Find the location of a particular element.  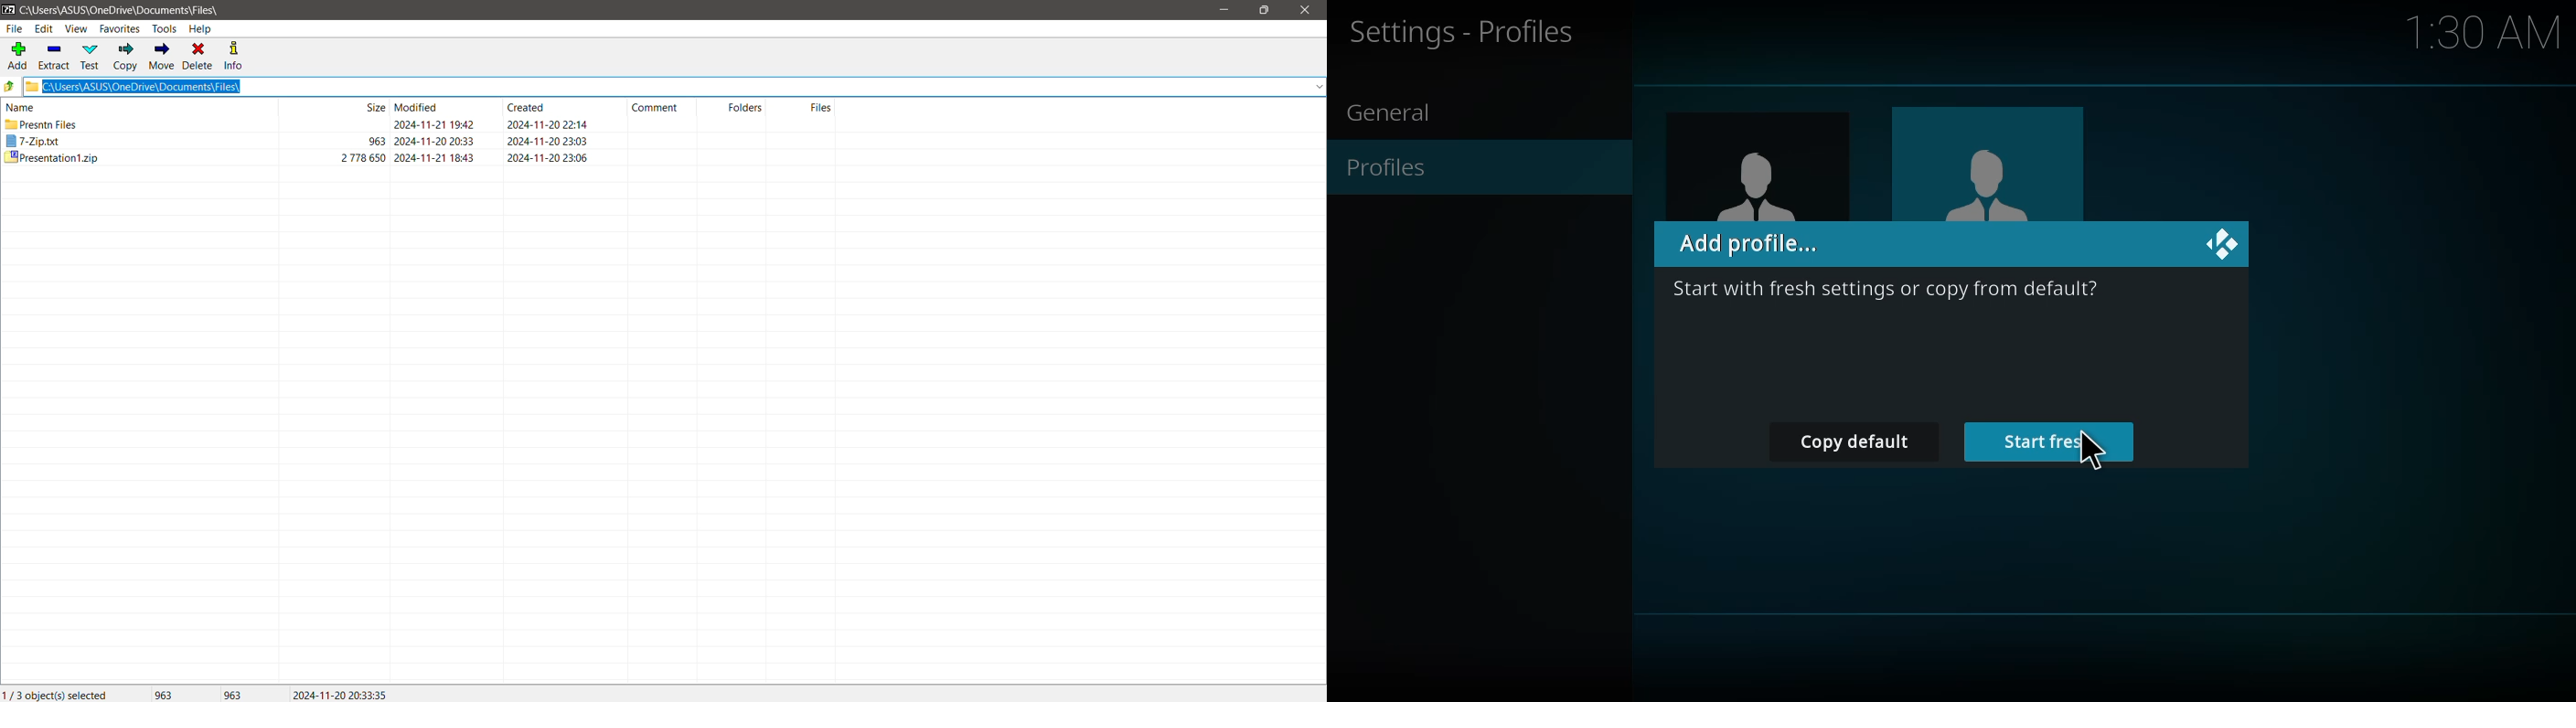

Edit is located at coordinates (44, 29).